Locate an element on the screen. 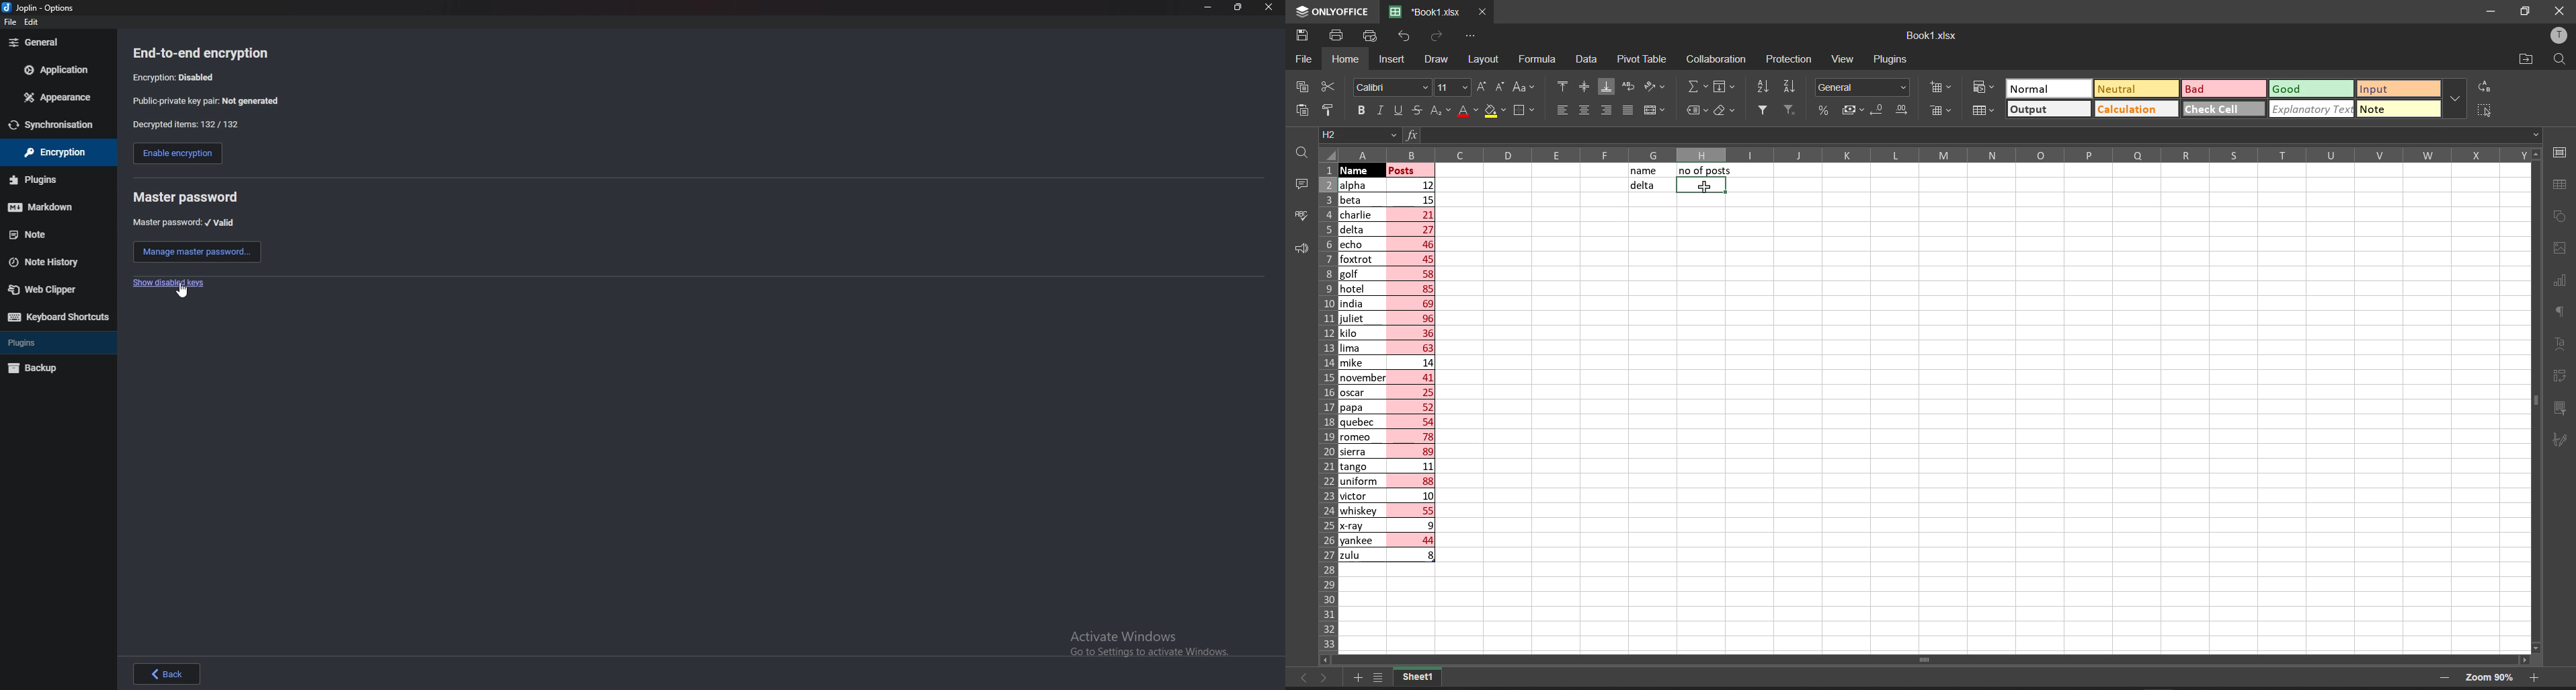 Image resolution: width=2576 pixels, height=700 pixels. output is located at coordinates (2034, 110).